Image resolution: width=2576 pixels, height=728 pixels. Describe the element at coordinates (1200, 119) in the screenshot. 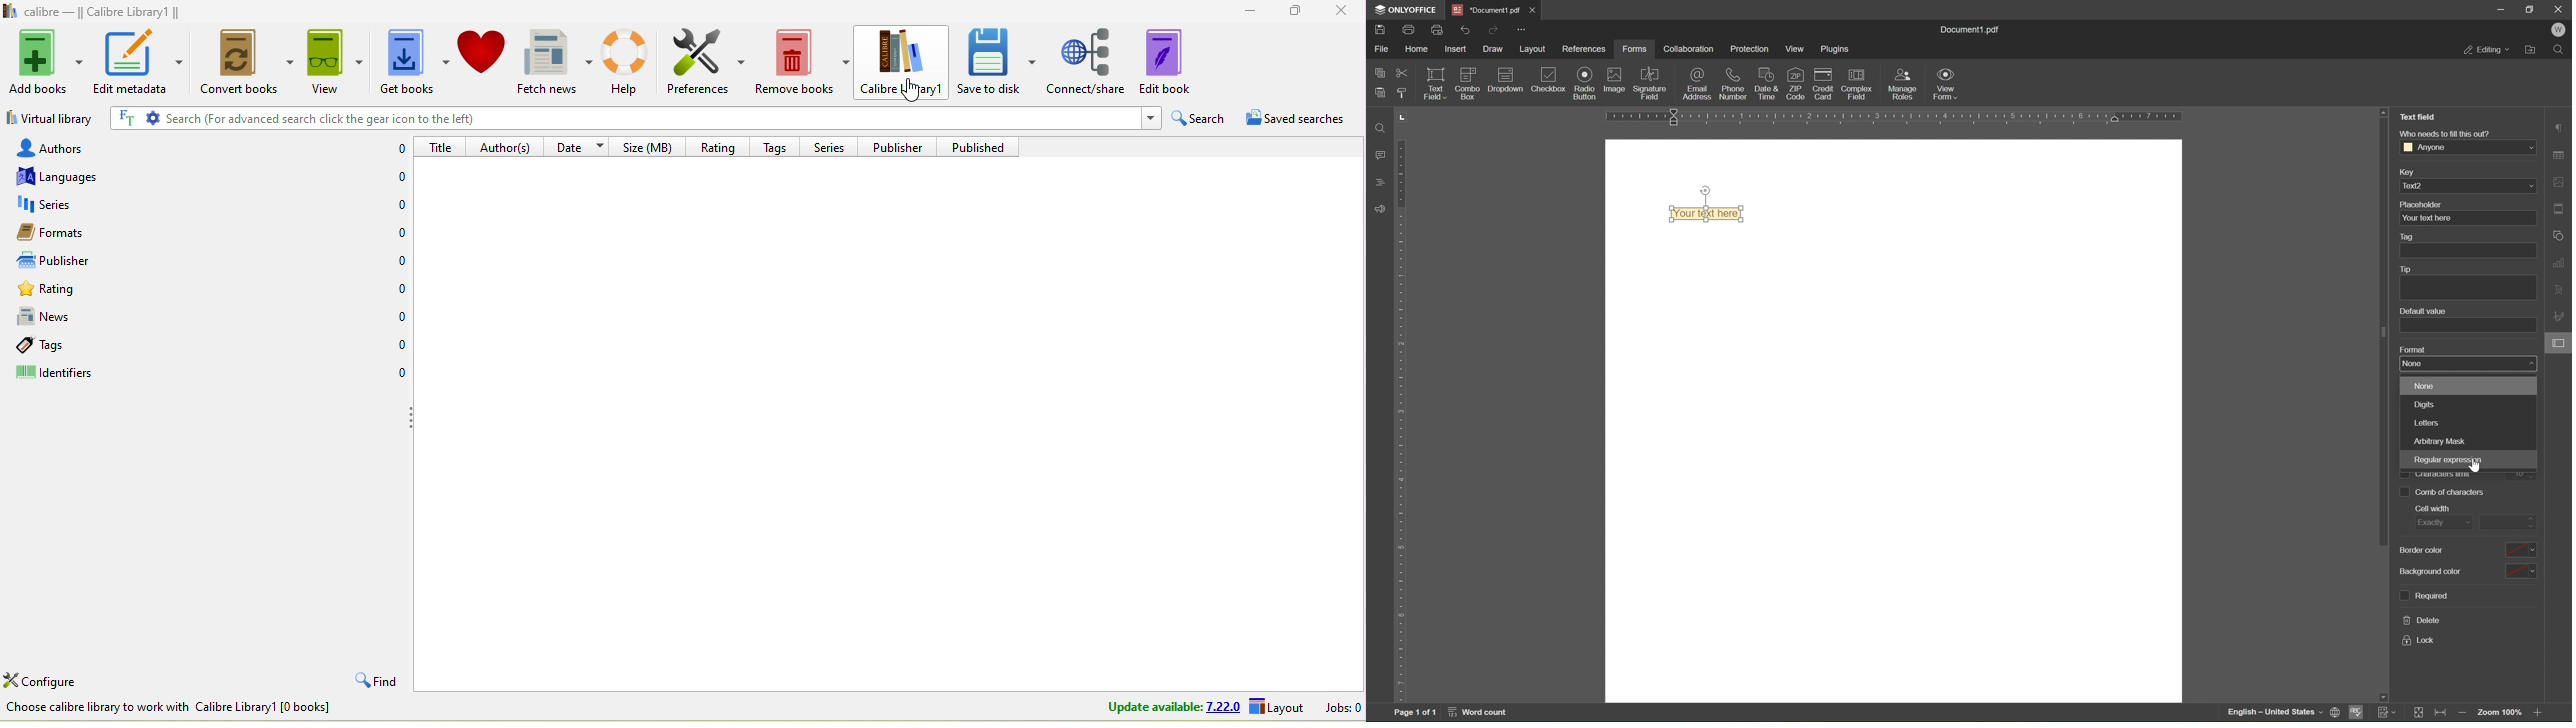

I see `search` at that location.